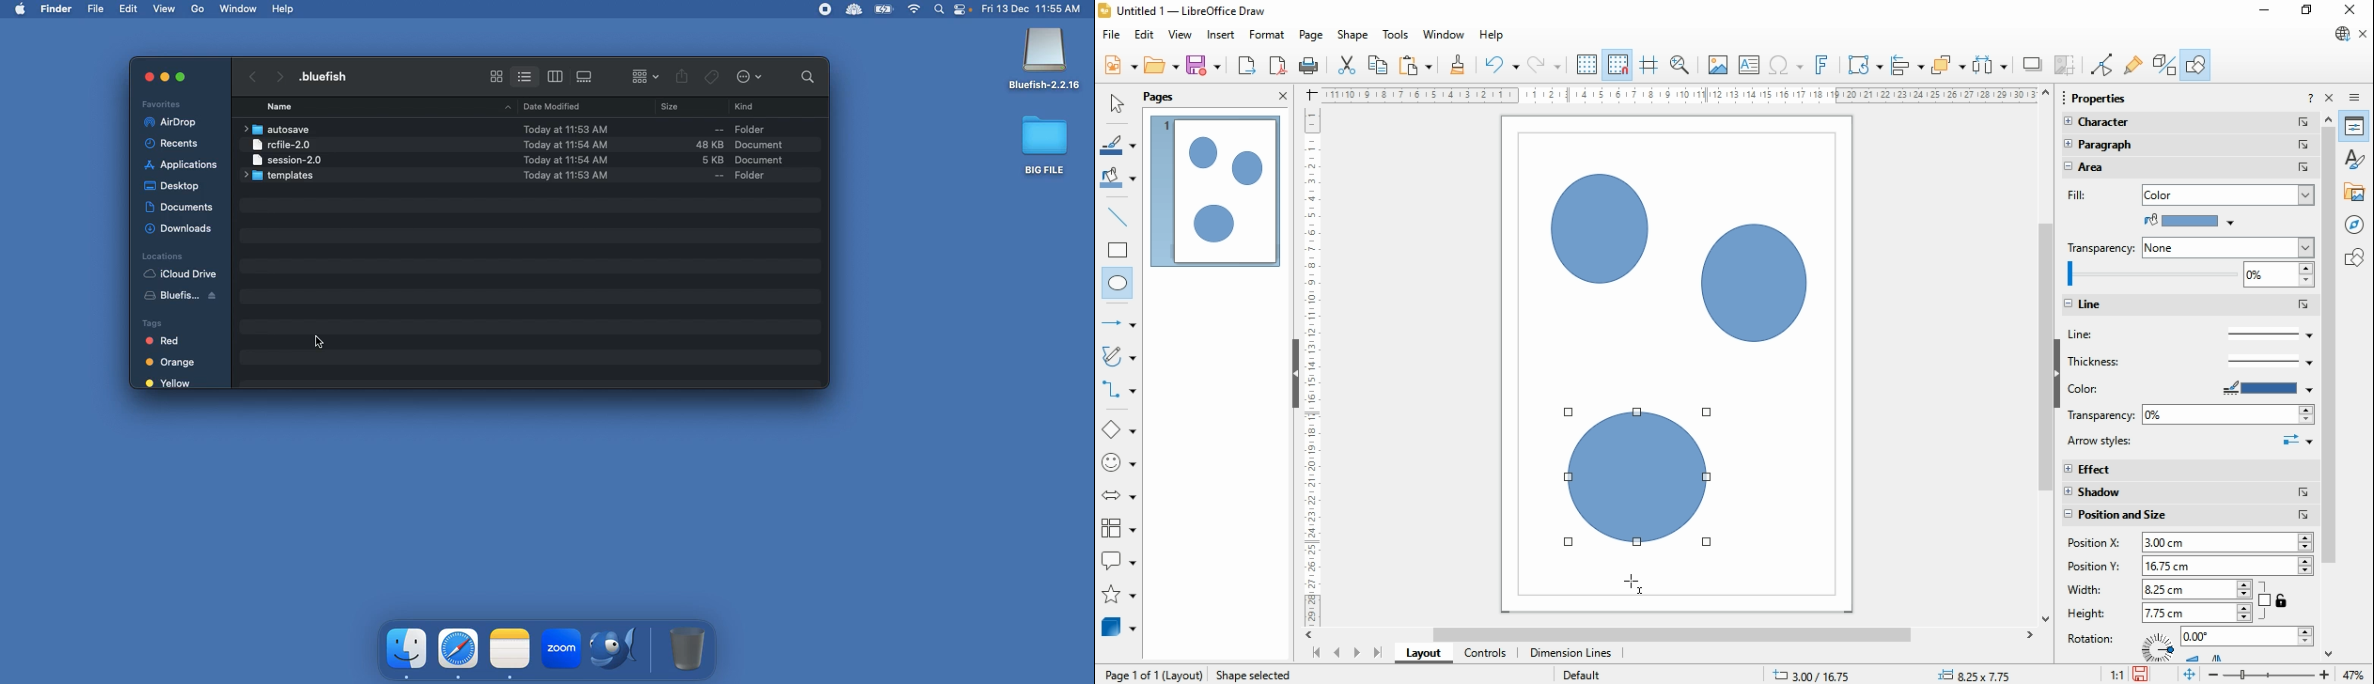 This screenshot has width=2380, height=700. What do you see at coordinates (1377, 653) in the screenshot?
I see `last page` at bounding box center [1377, 653].